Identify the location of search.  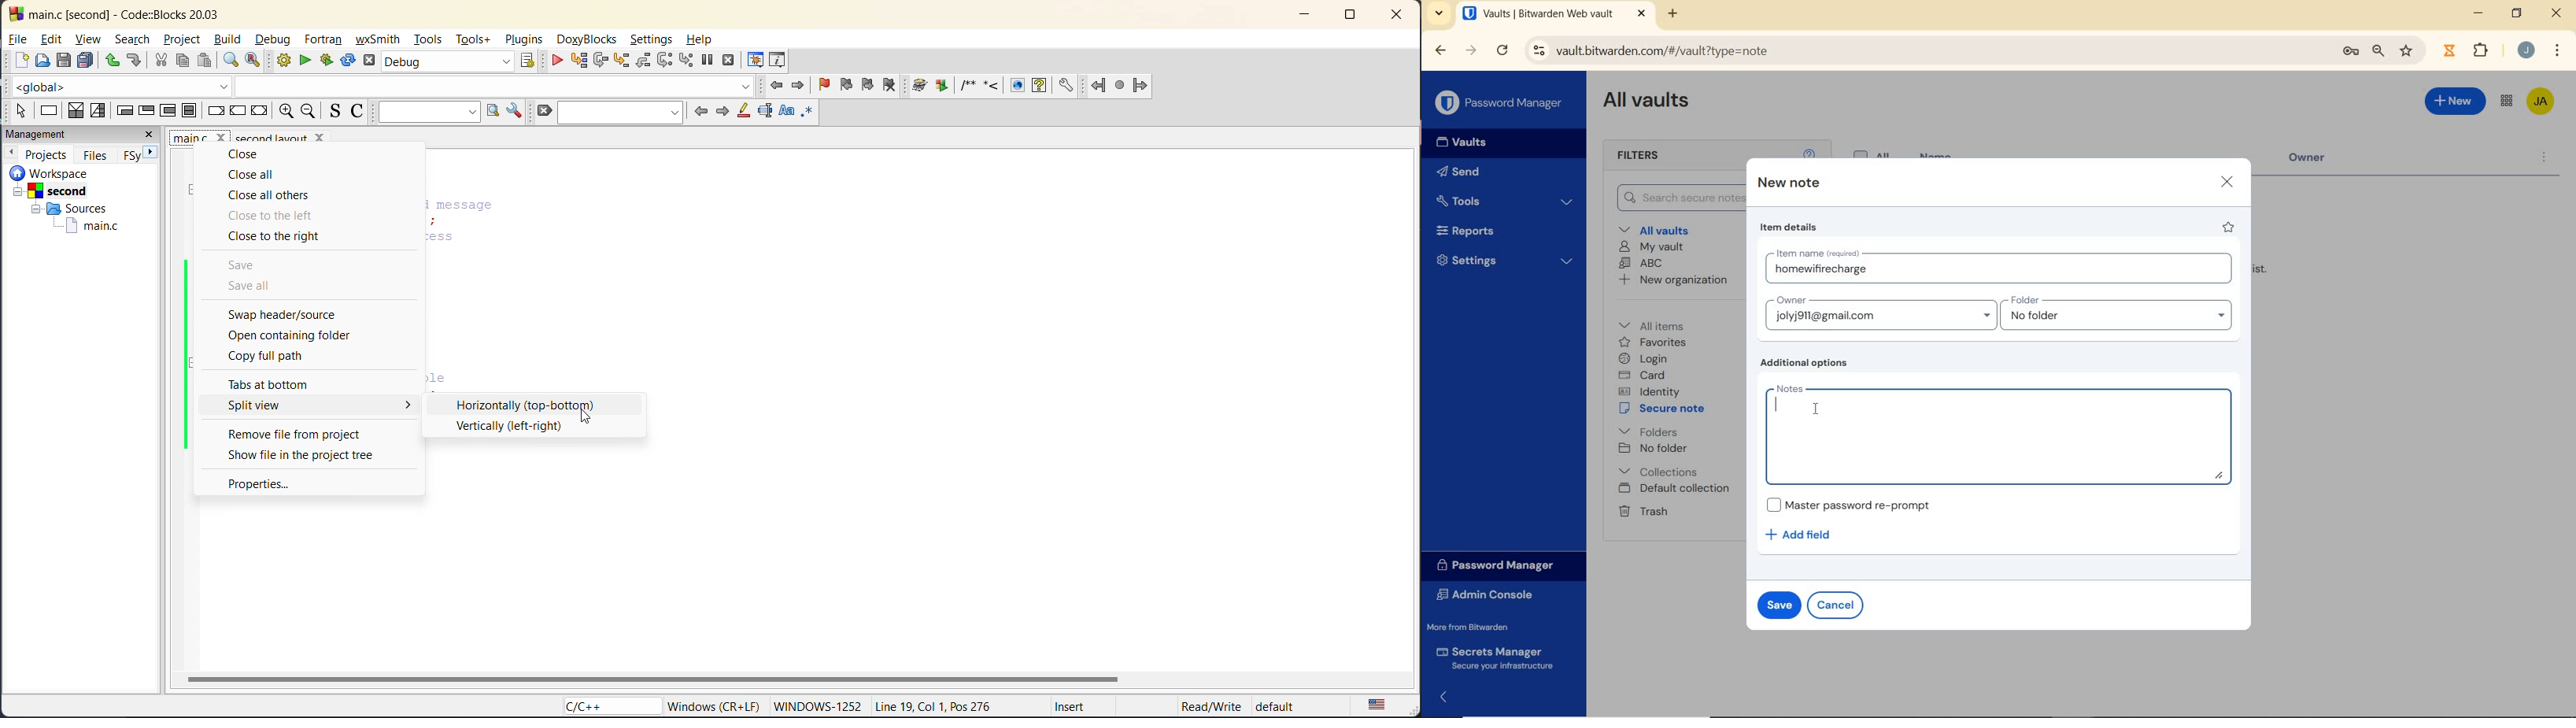
(619, 113).